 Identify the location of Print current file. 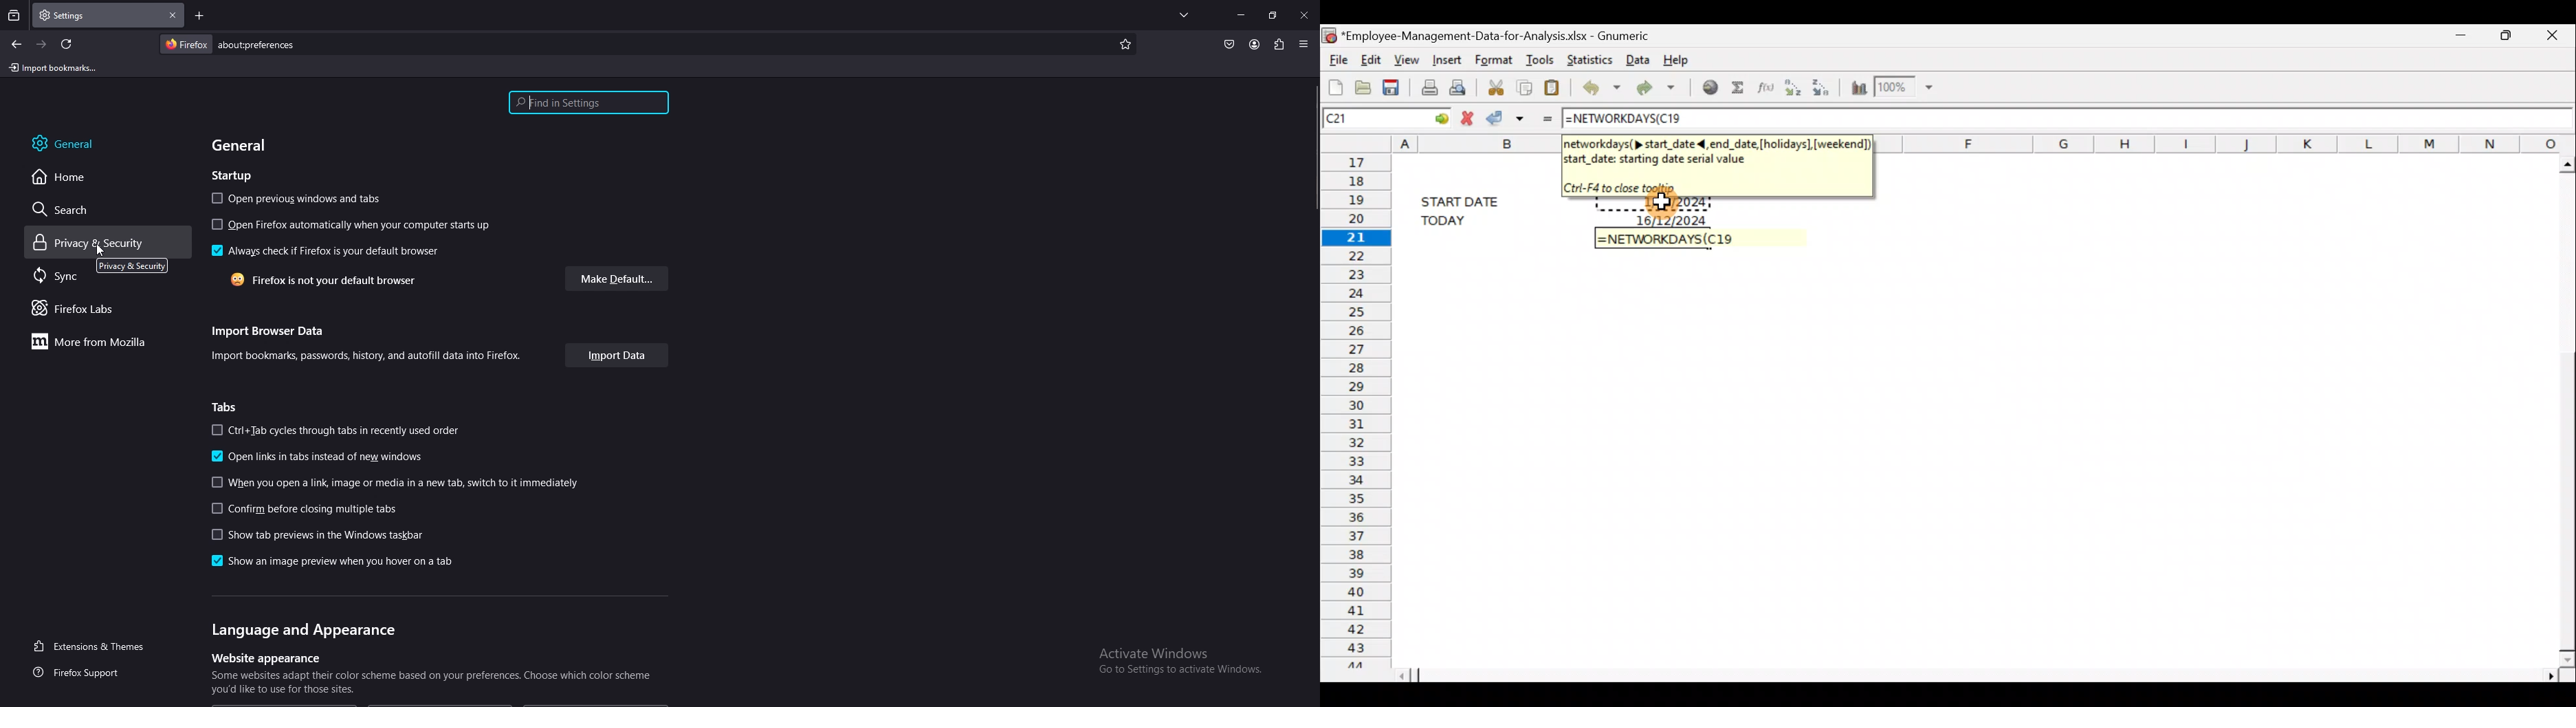
(1427, 86).